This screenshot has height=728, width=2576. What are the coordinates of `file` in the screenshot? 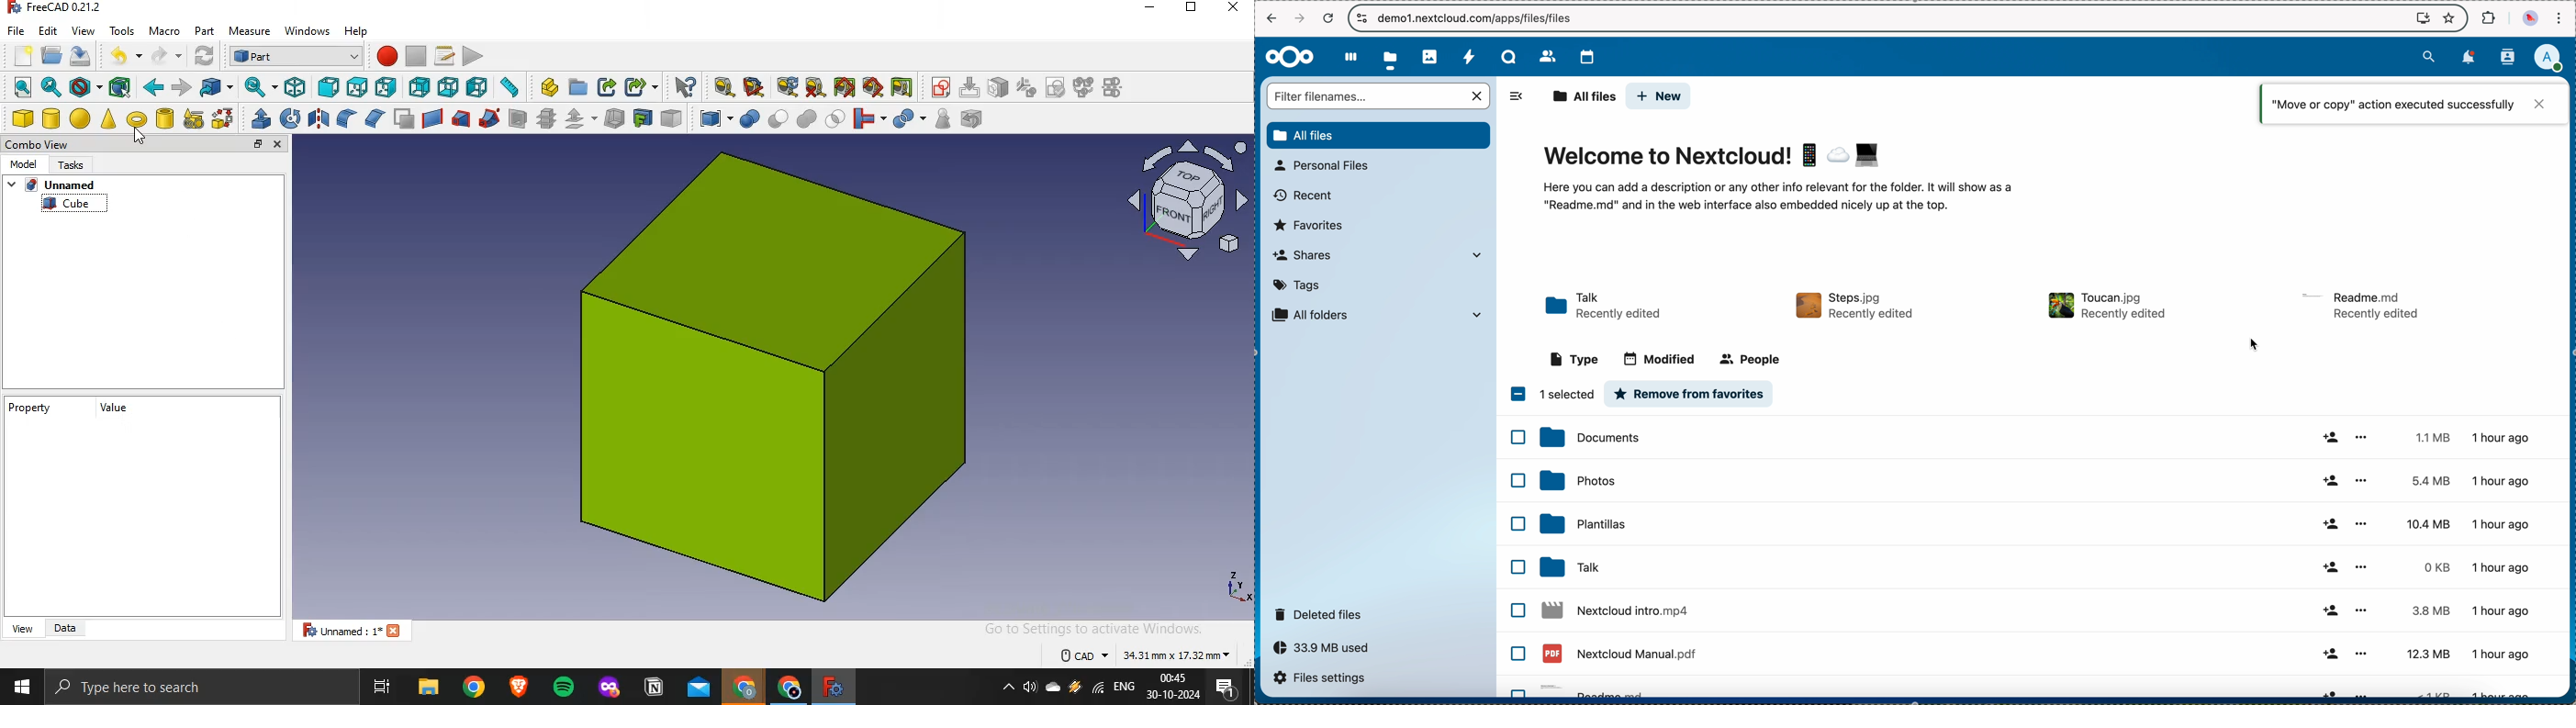 It's located at (2040, 690).